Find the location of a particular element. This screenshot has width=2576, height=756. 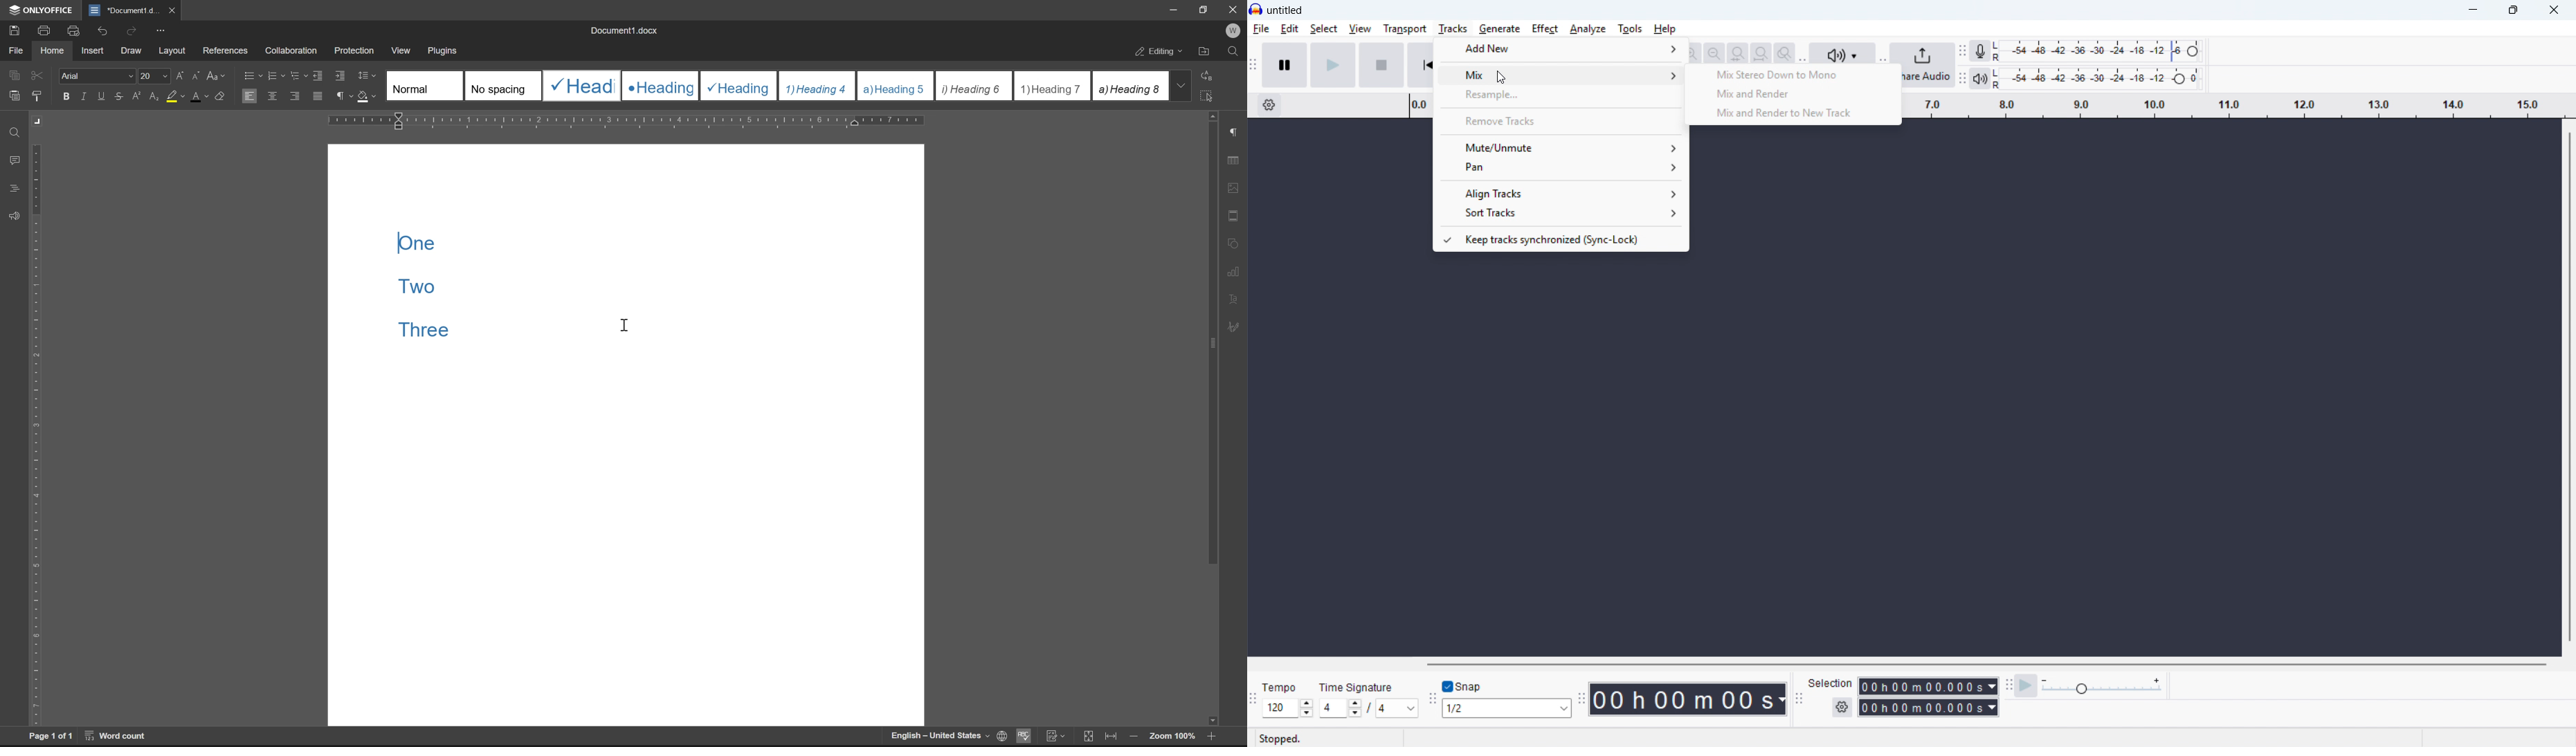

Arial is located at coordinates (96, 75).